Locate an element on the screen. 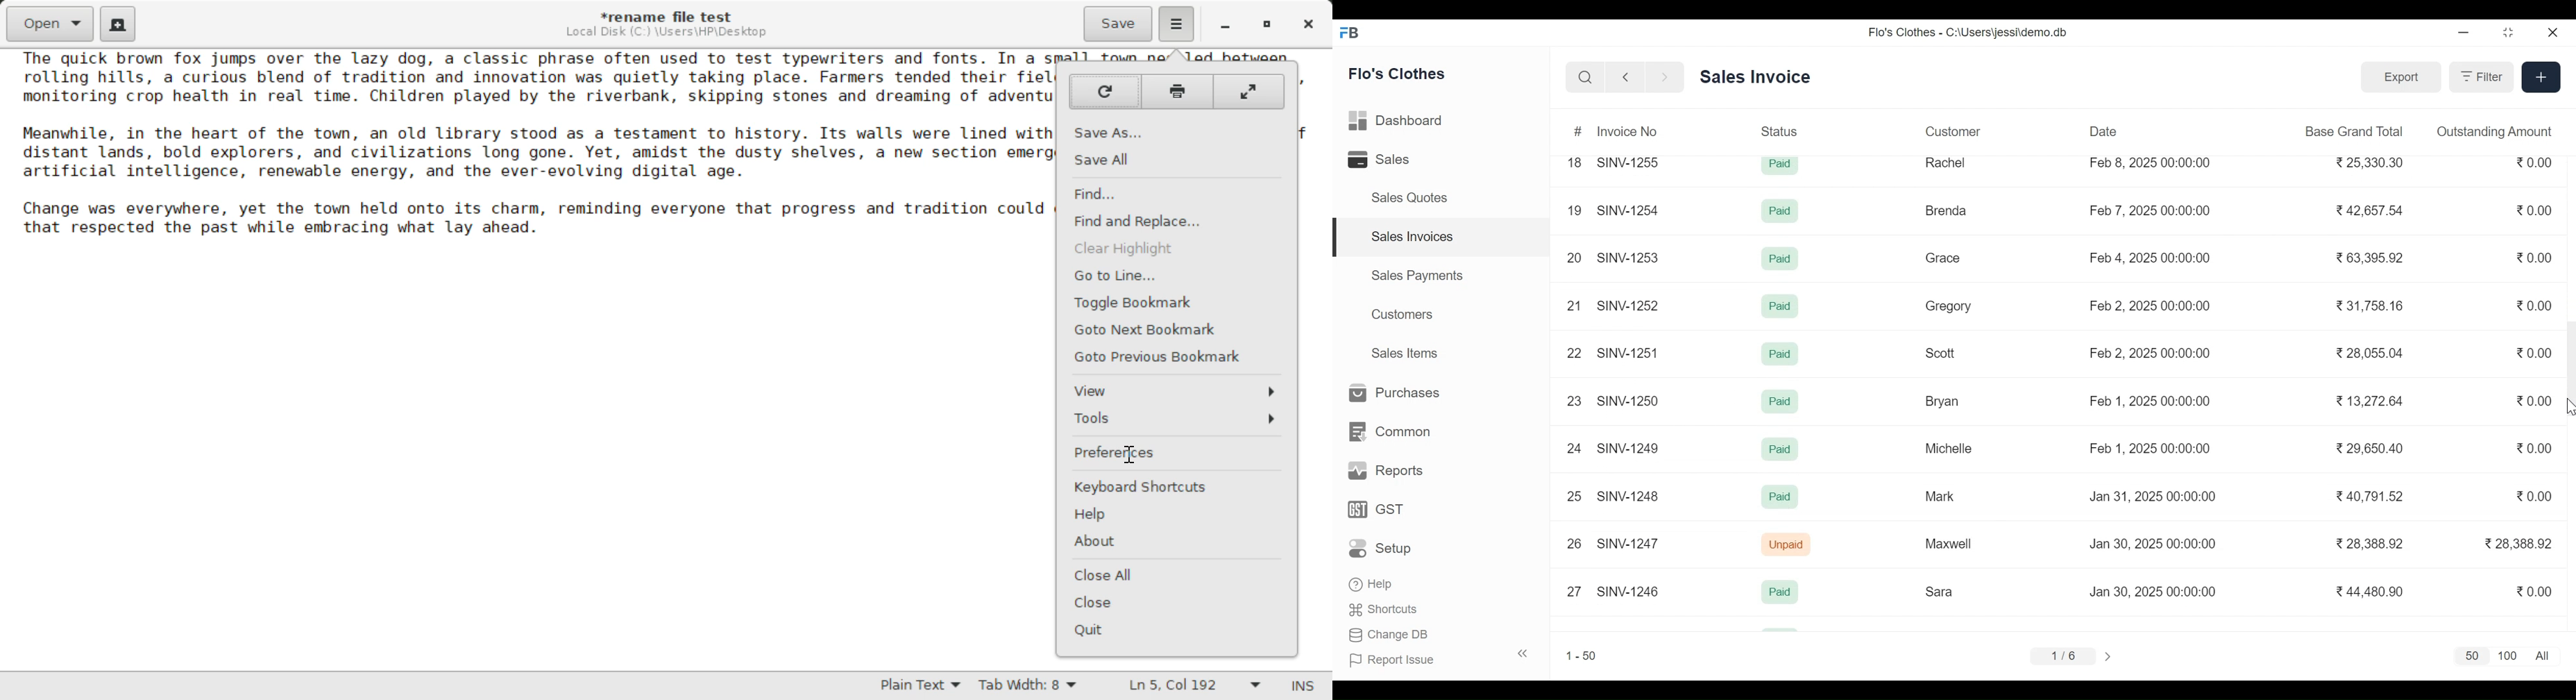 The width and height of the screenshot is (2576, 700). Bryan is located at coordinates (1944, 401).